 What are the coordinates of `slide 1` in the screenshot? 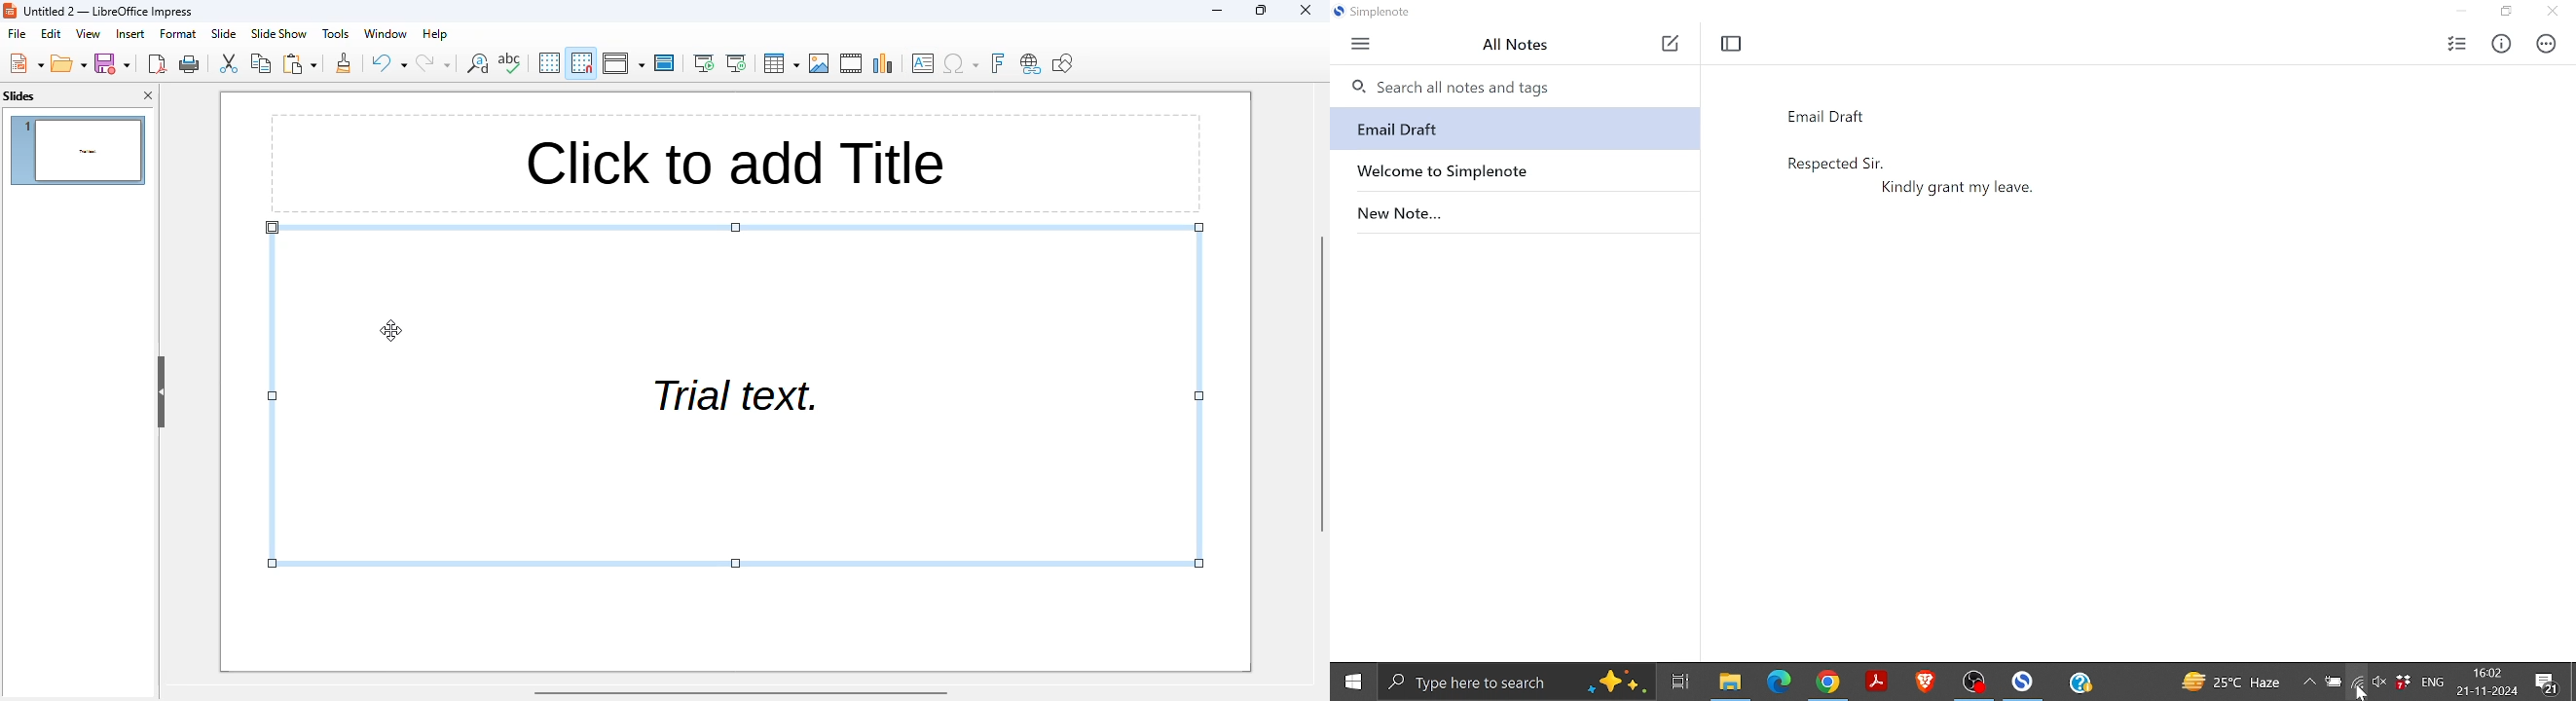 It's located at (78, 151).